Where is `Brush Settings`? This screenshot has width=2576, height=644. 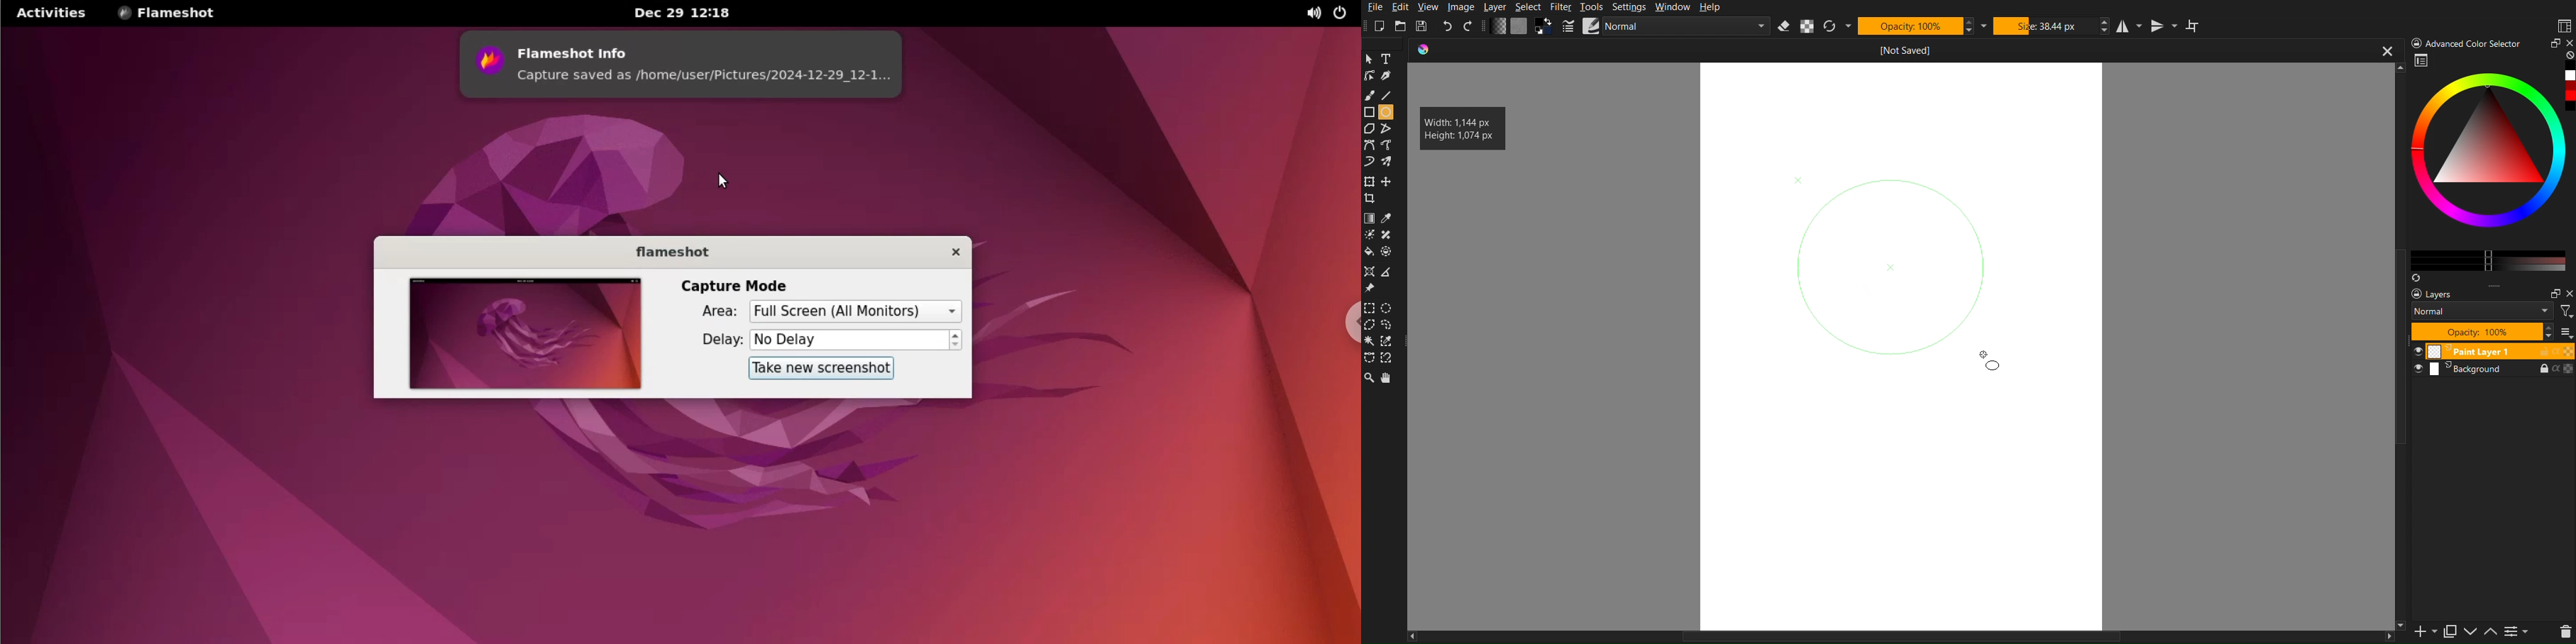 Brush Settings is located at coordinates (1666, 27).